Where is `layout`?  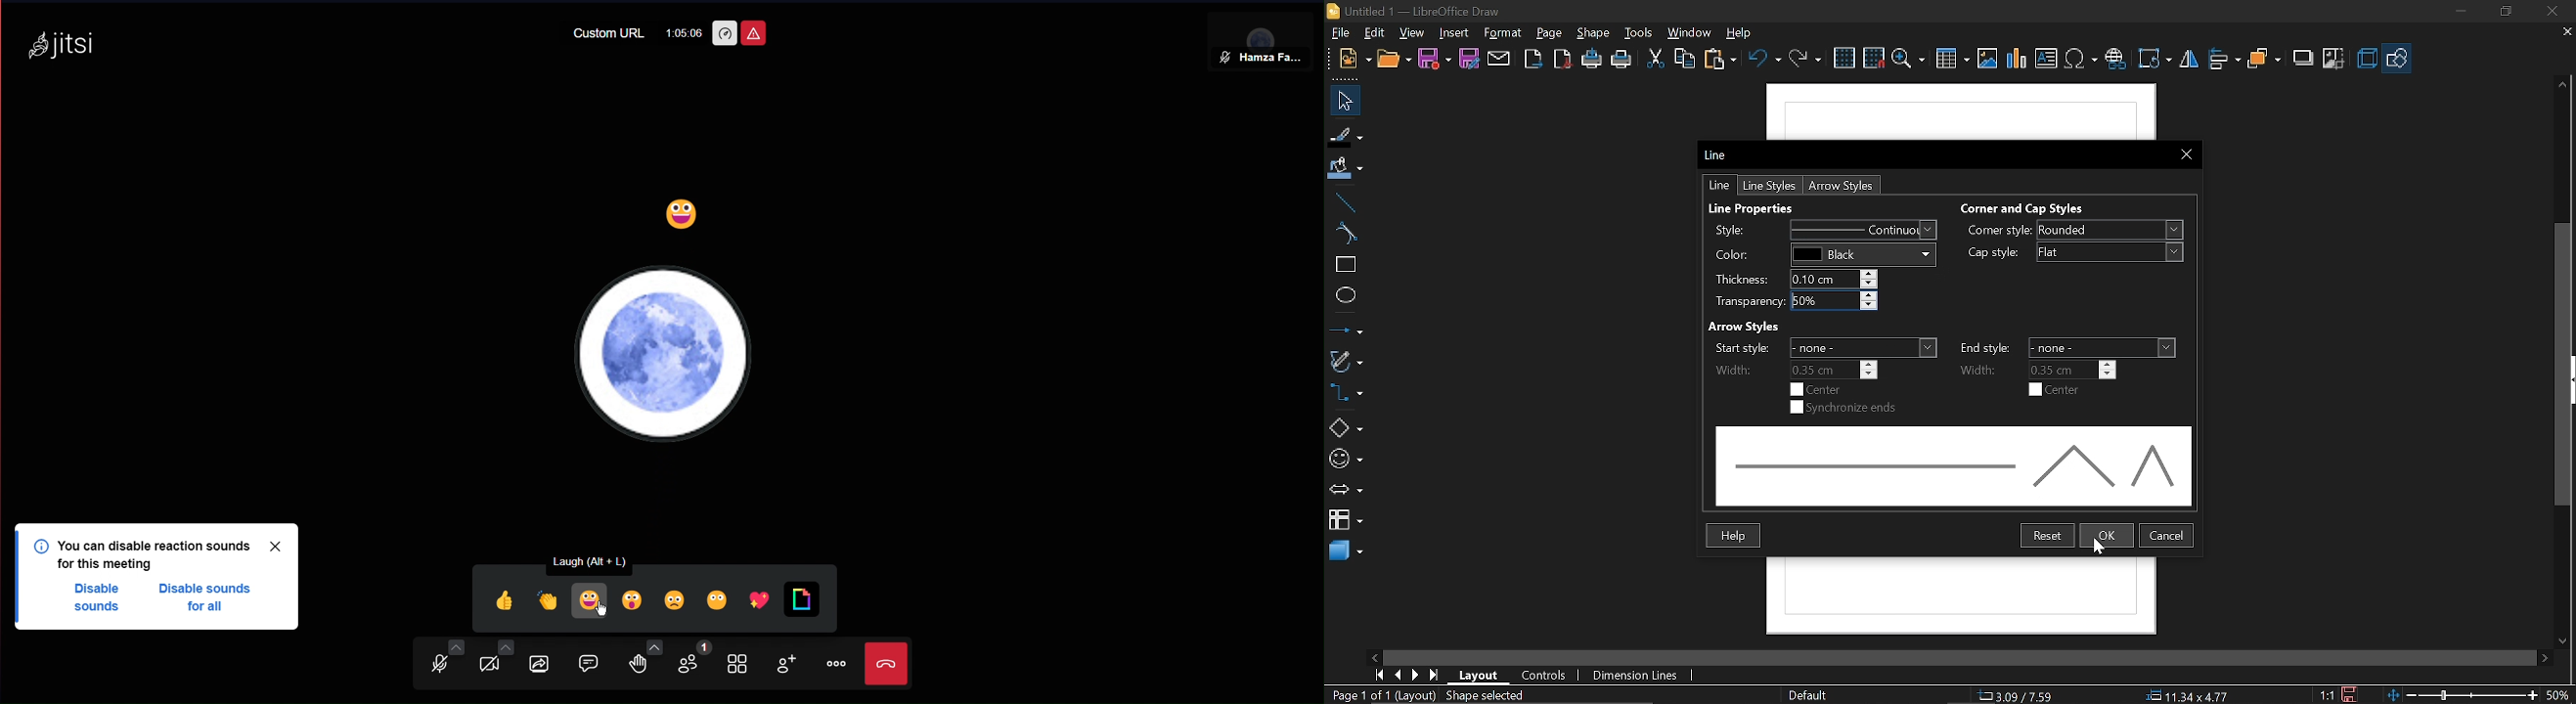 layout is located at coordinates (1482, 676).